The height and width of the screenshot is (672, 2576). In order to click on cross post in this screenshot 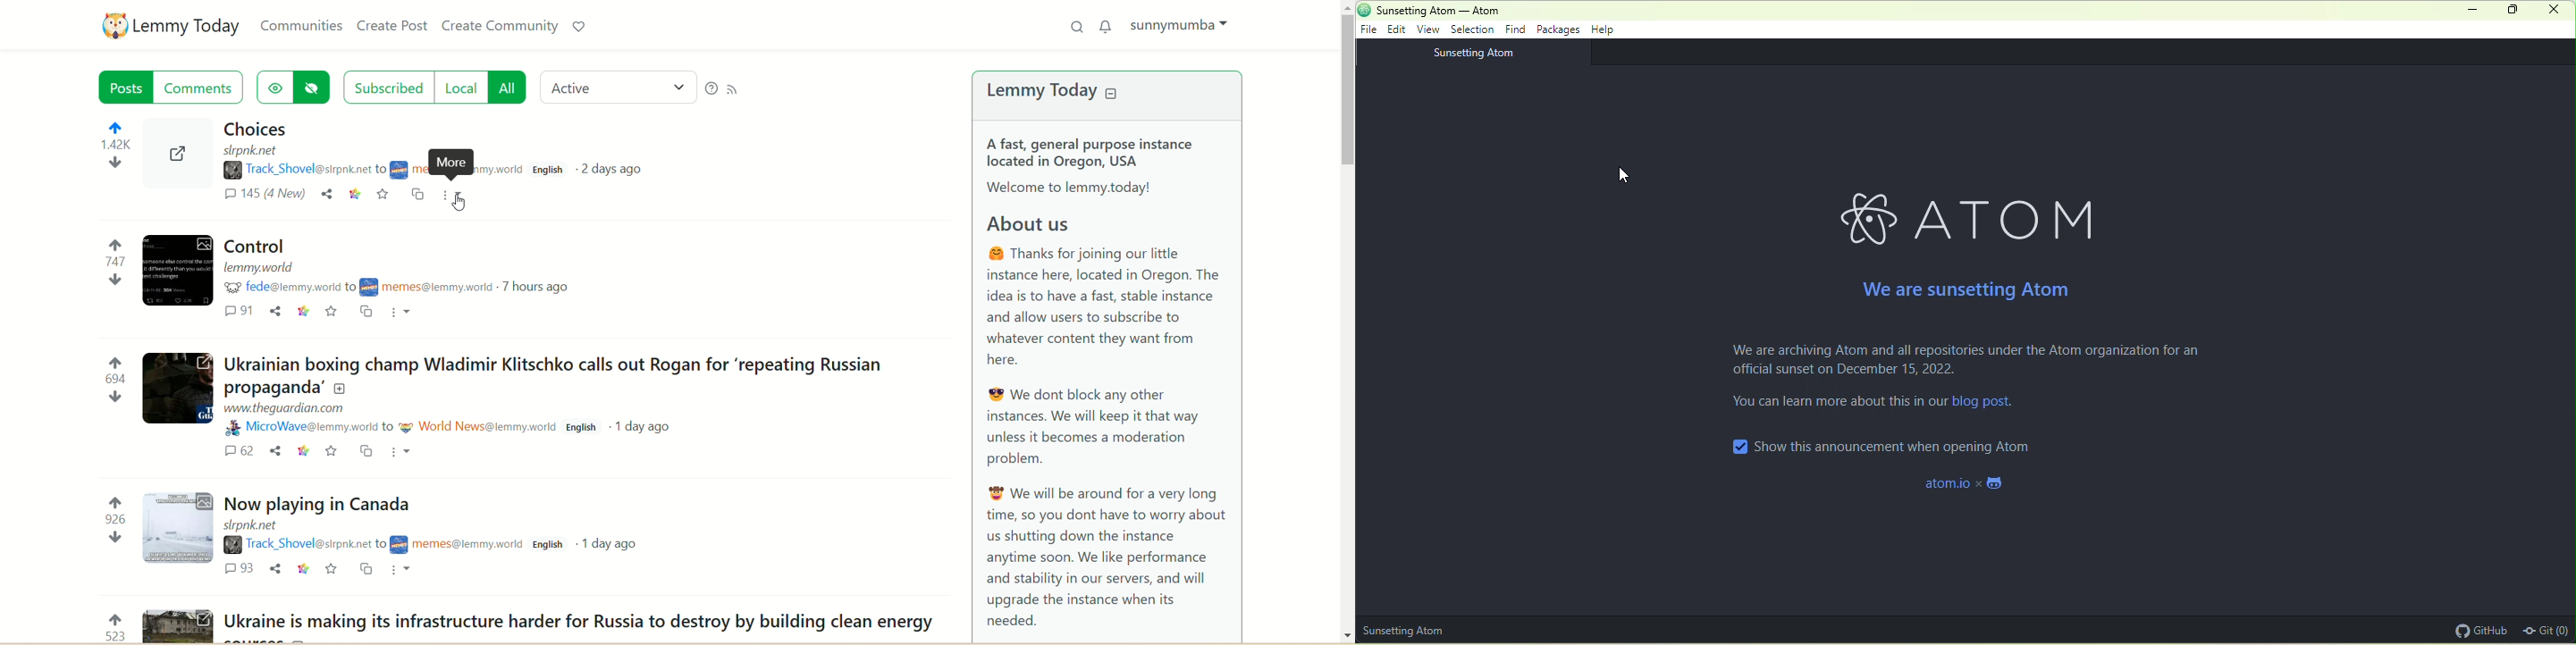, I will do `click(366, 450)`.